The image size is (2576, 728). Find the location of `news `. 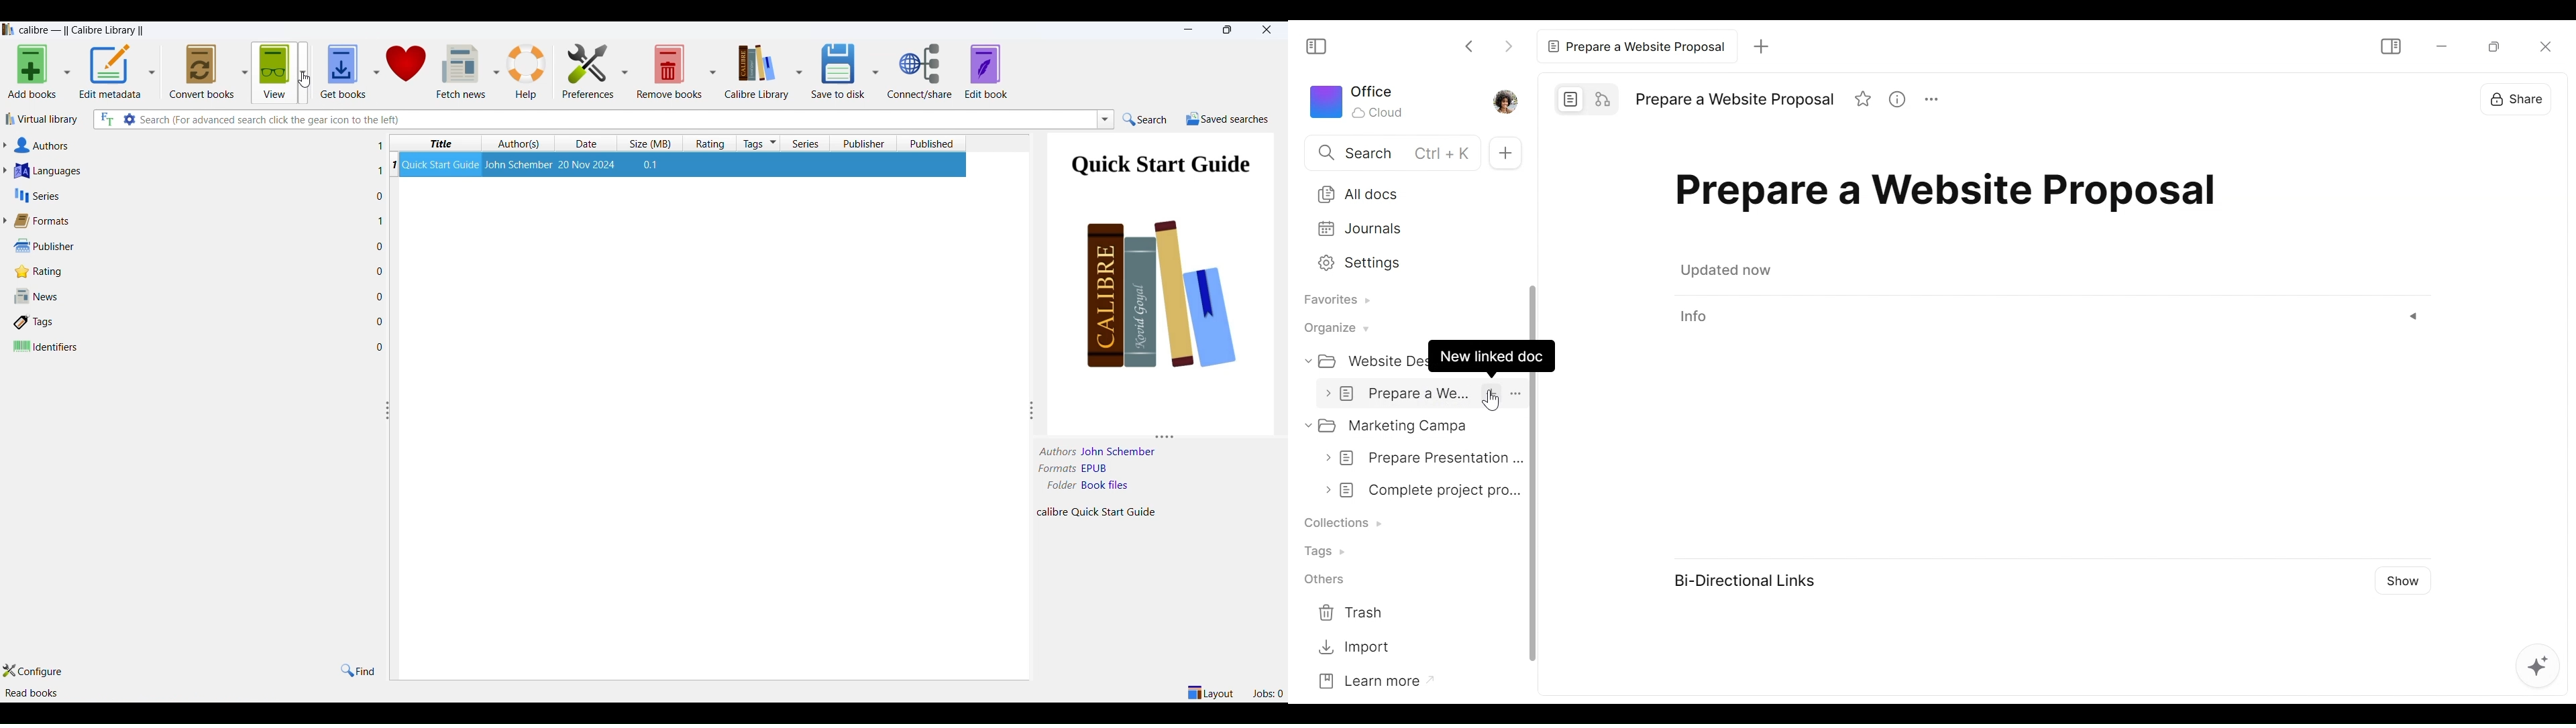

news  is located at coordinates (200, 295).